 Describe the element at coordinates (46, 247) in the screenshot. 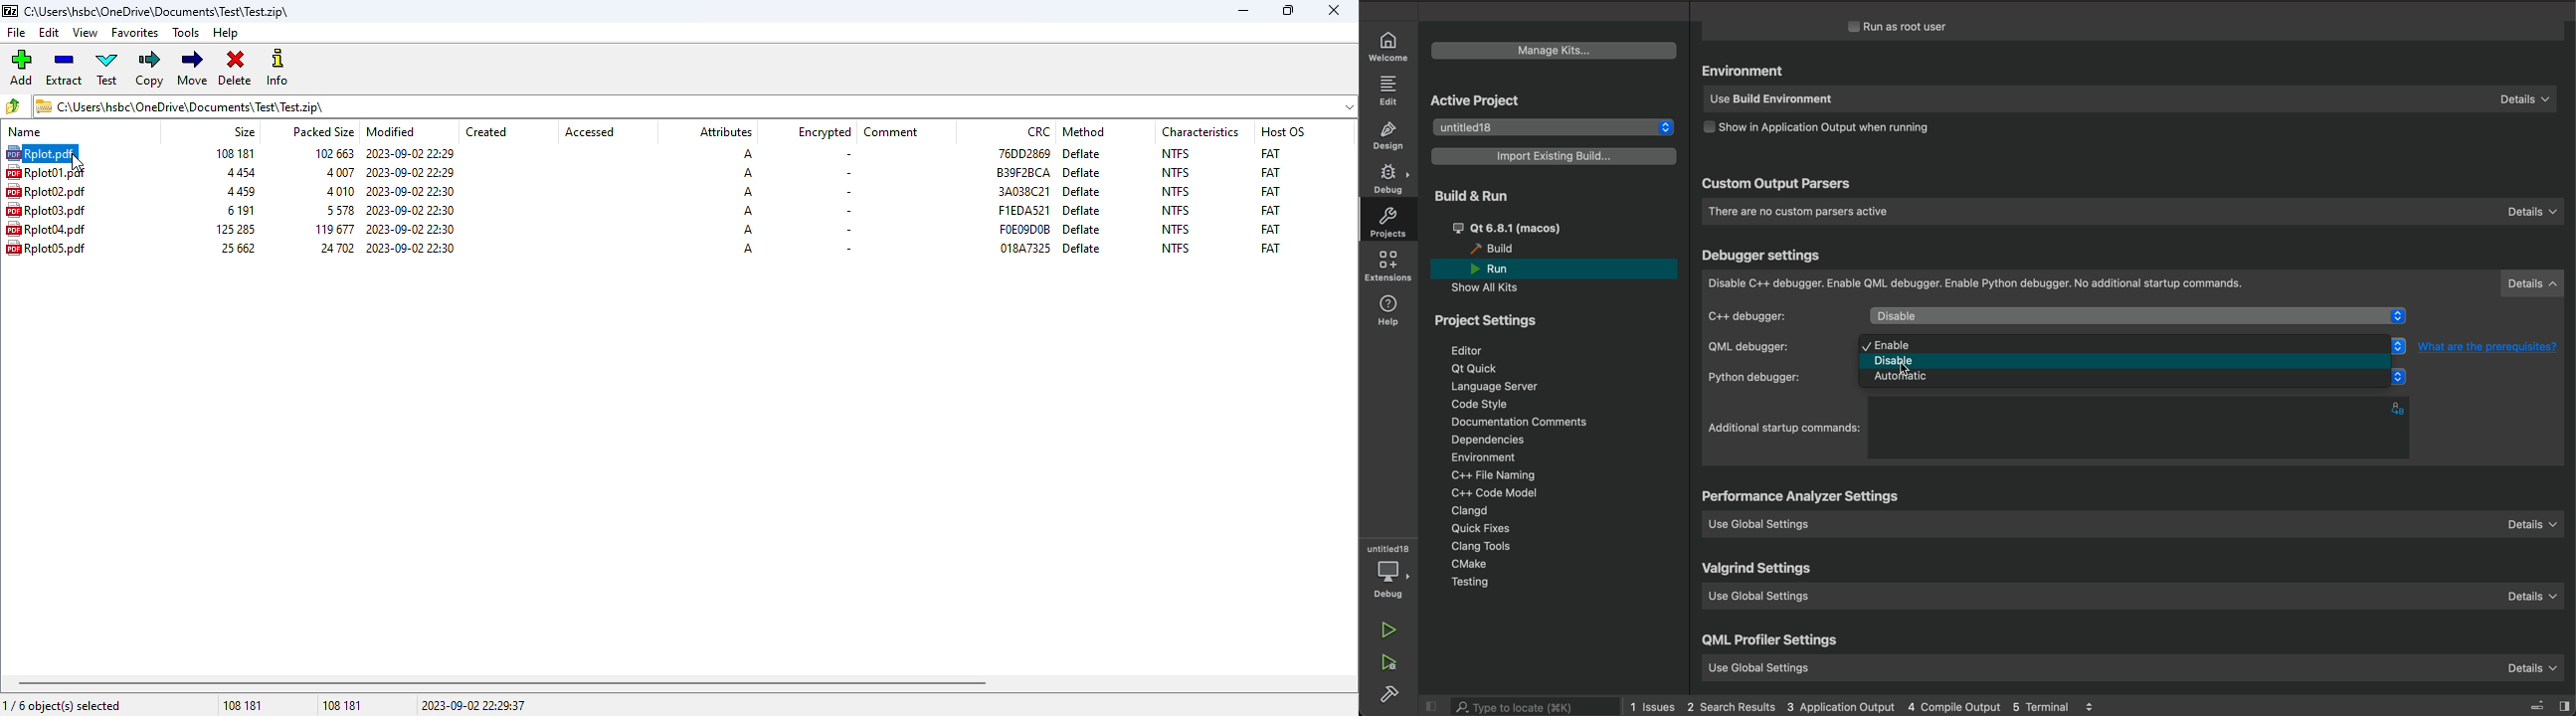

I see `file` at that location.